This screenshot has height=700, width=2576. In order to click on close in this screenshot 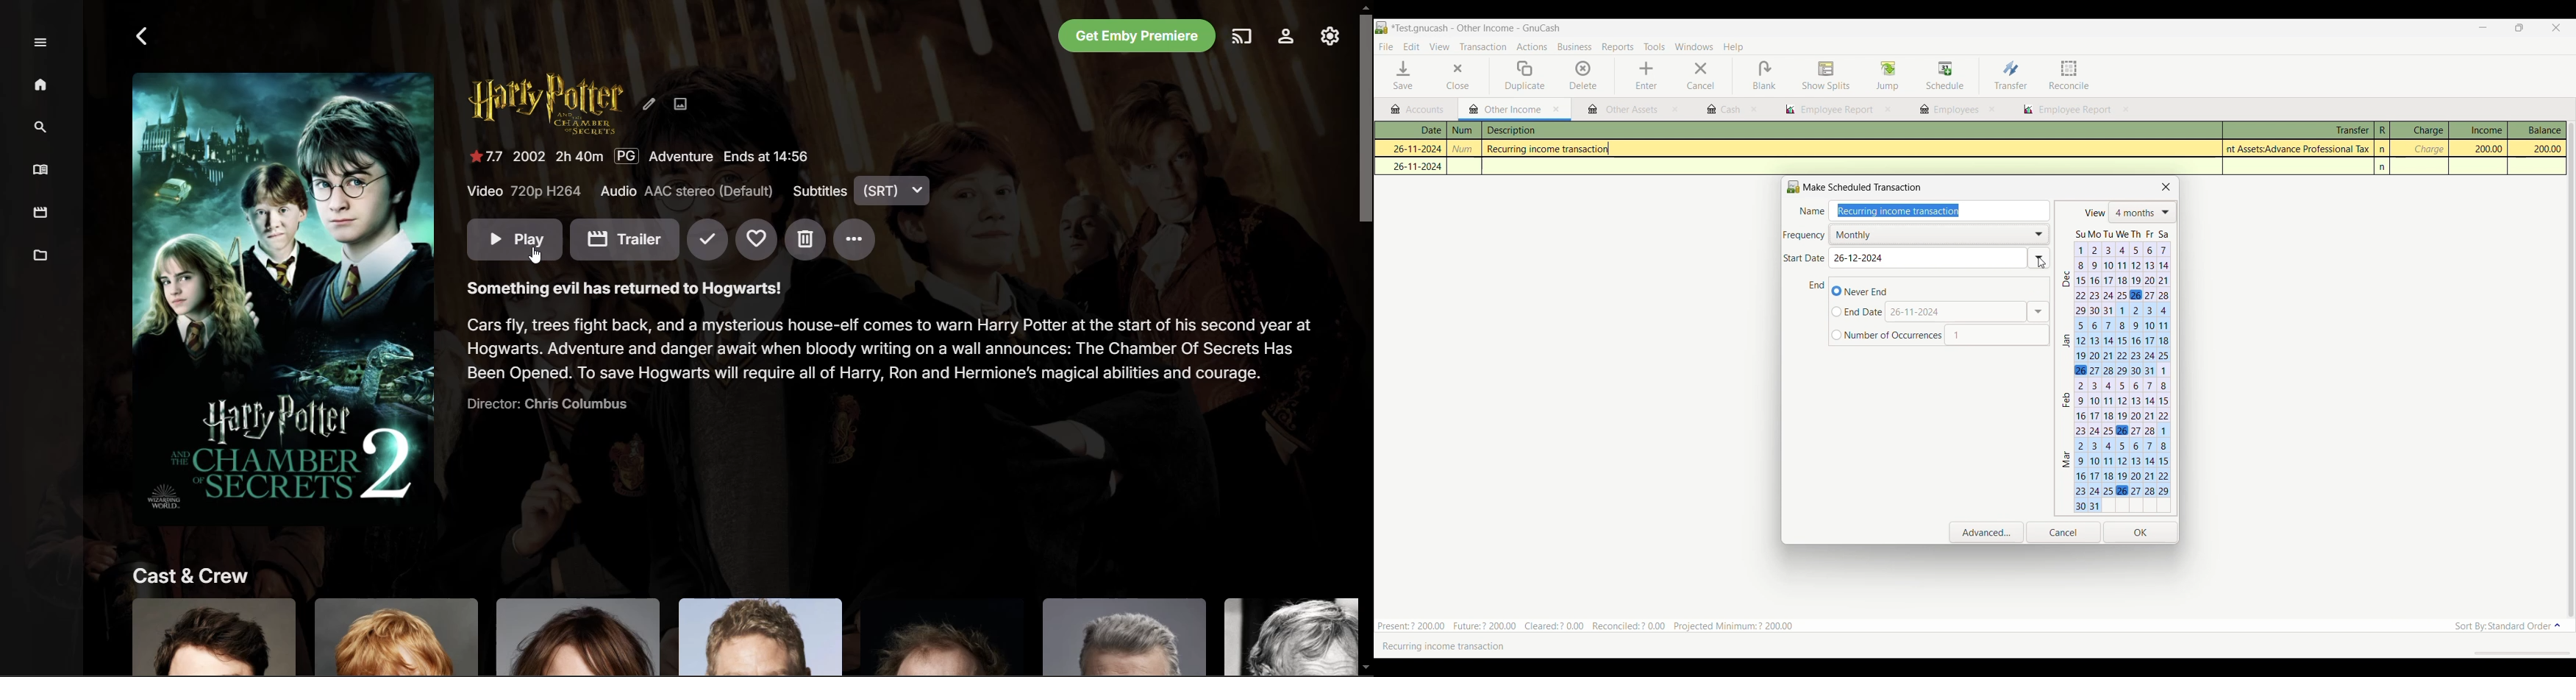, I will do `click(1889, 110)`.